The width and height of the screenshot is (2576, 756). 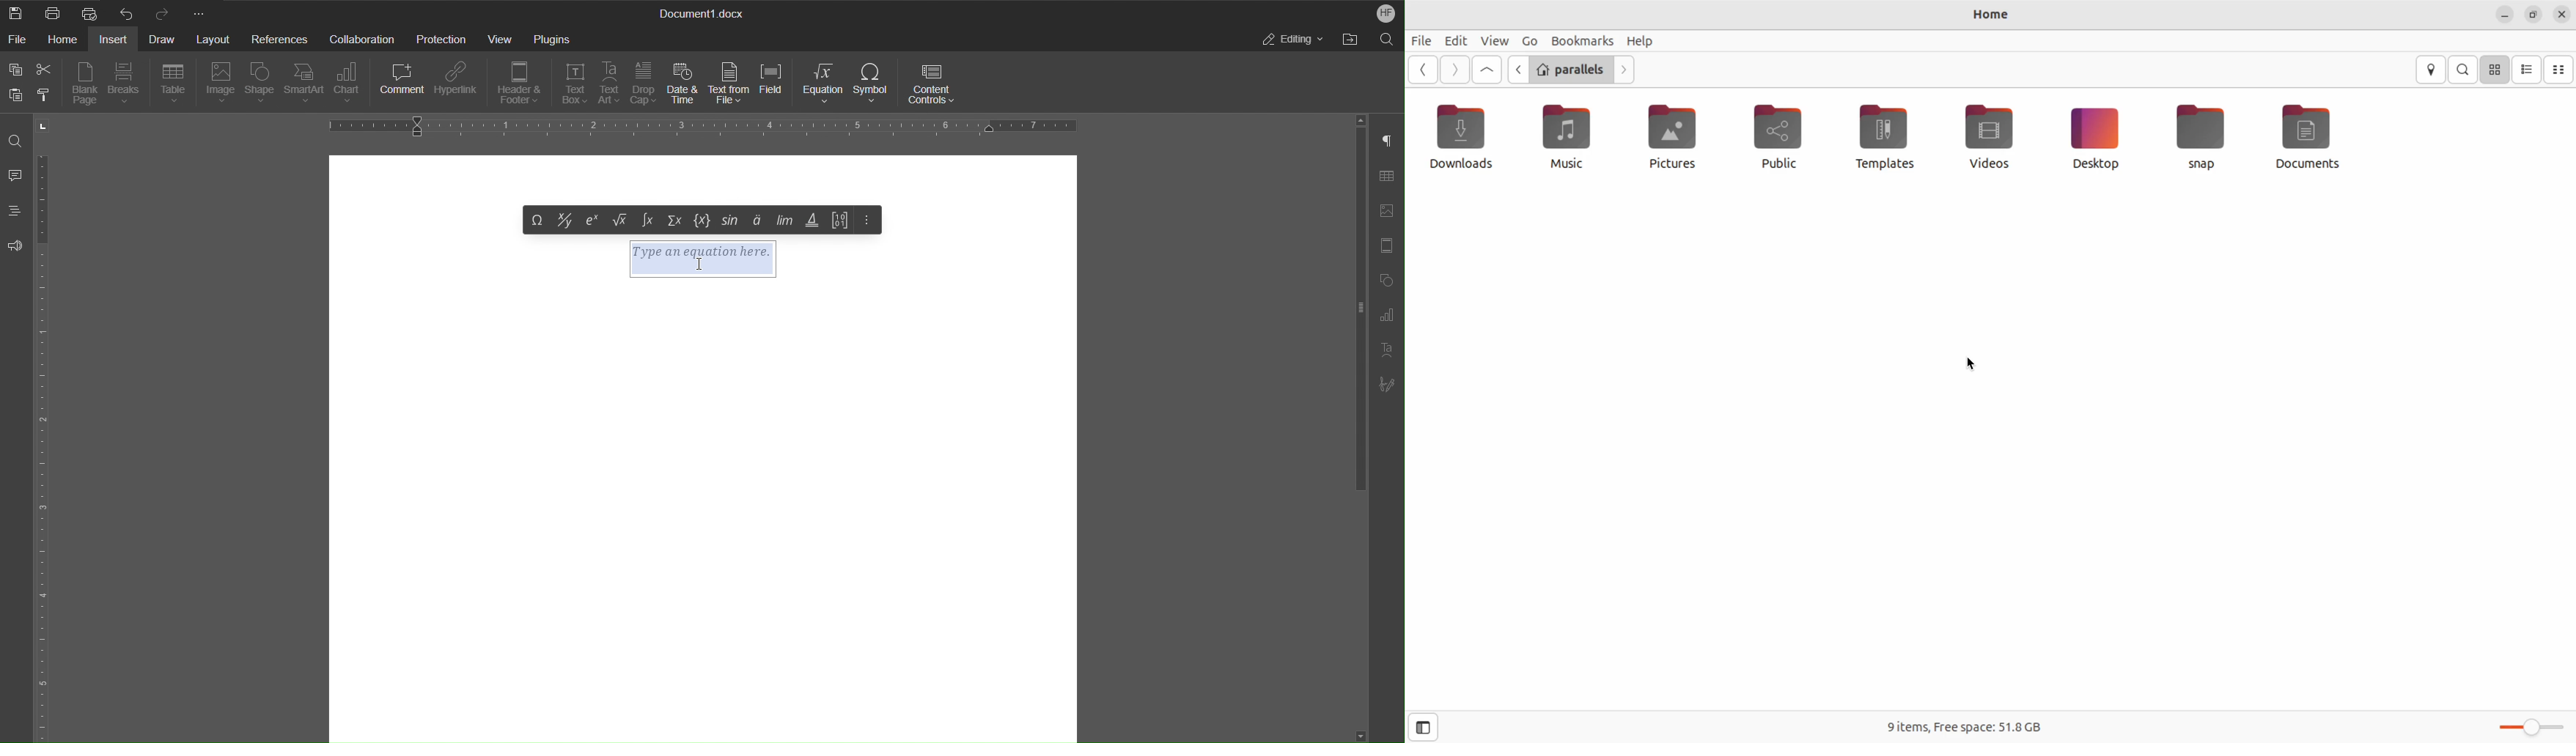 I want to click on Blank Page, so click(x=85, y=84).